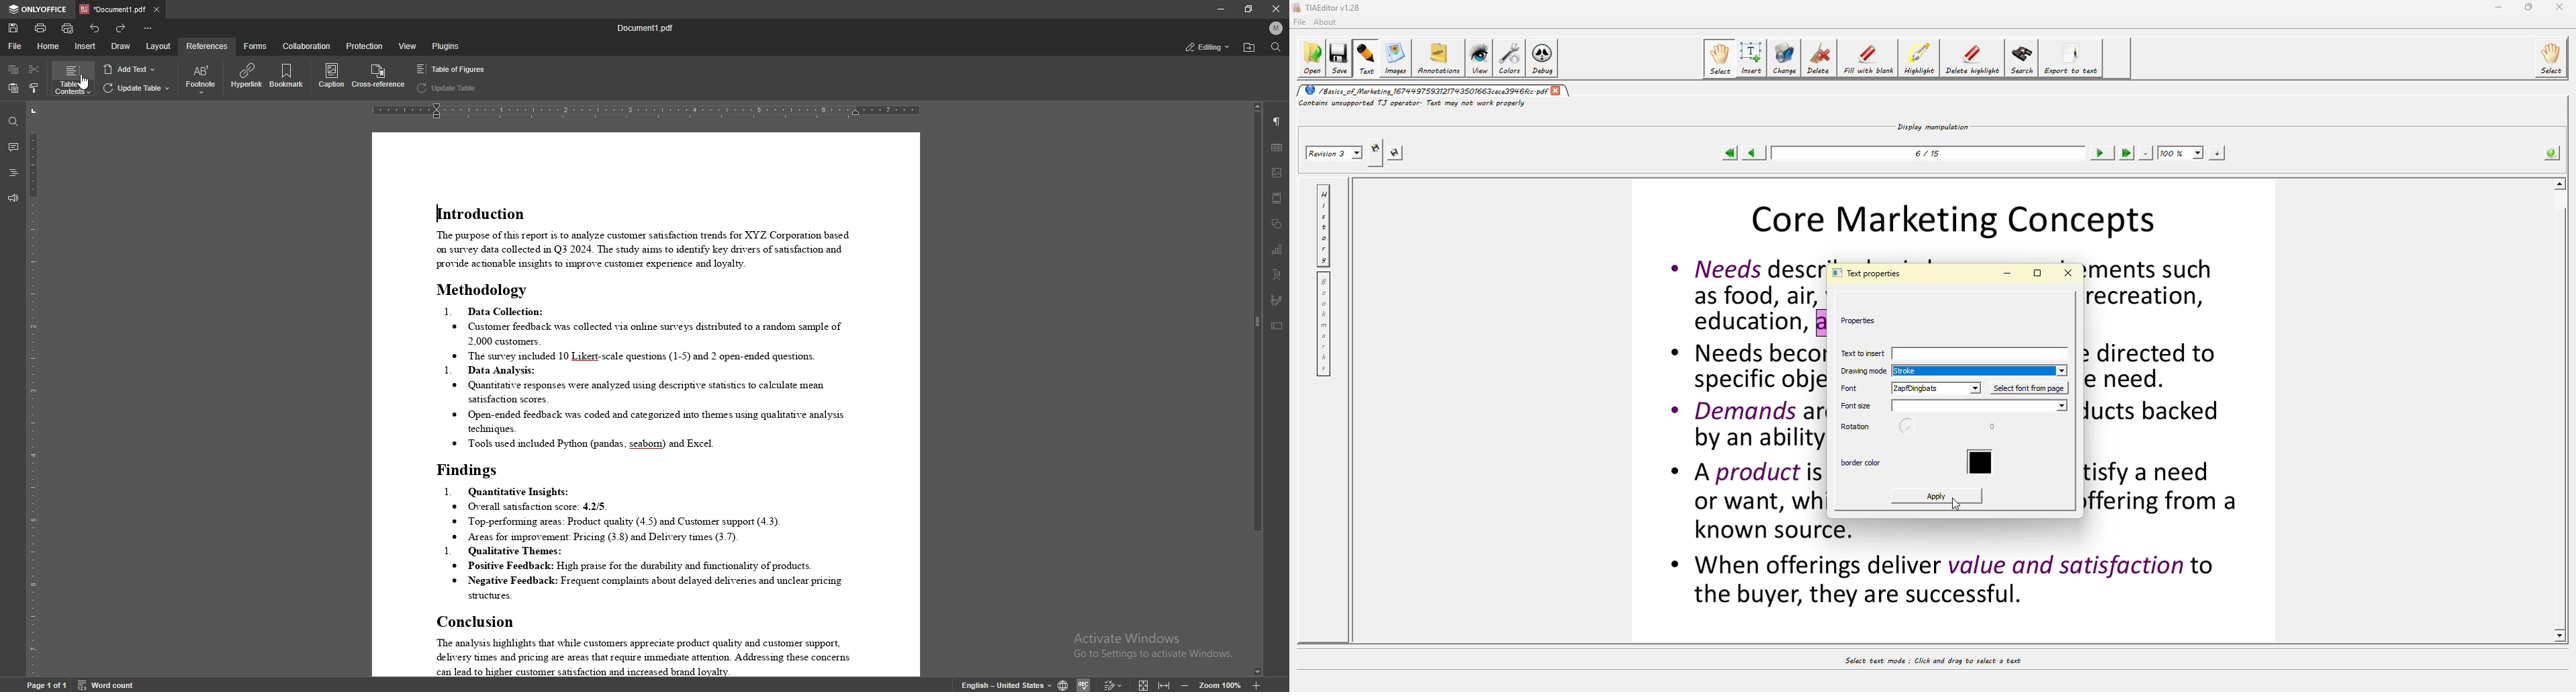 This screenshot has height=700, width=2576. What do you see at coordinates (159, 46) in the screenshot?
I see `layout` at bounding box center [159, 46].